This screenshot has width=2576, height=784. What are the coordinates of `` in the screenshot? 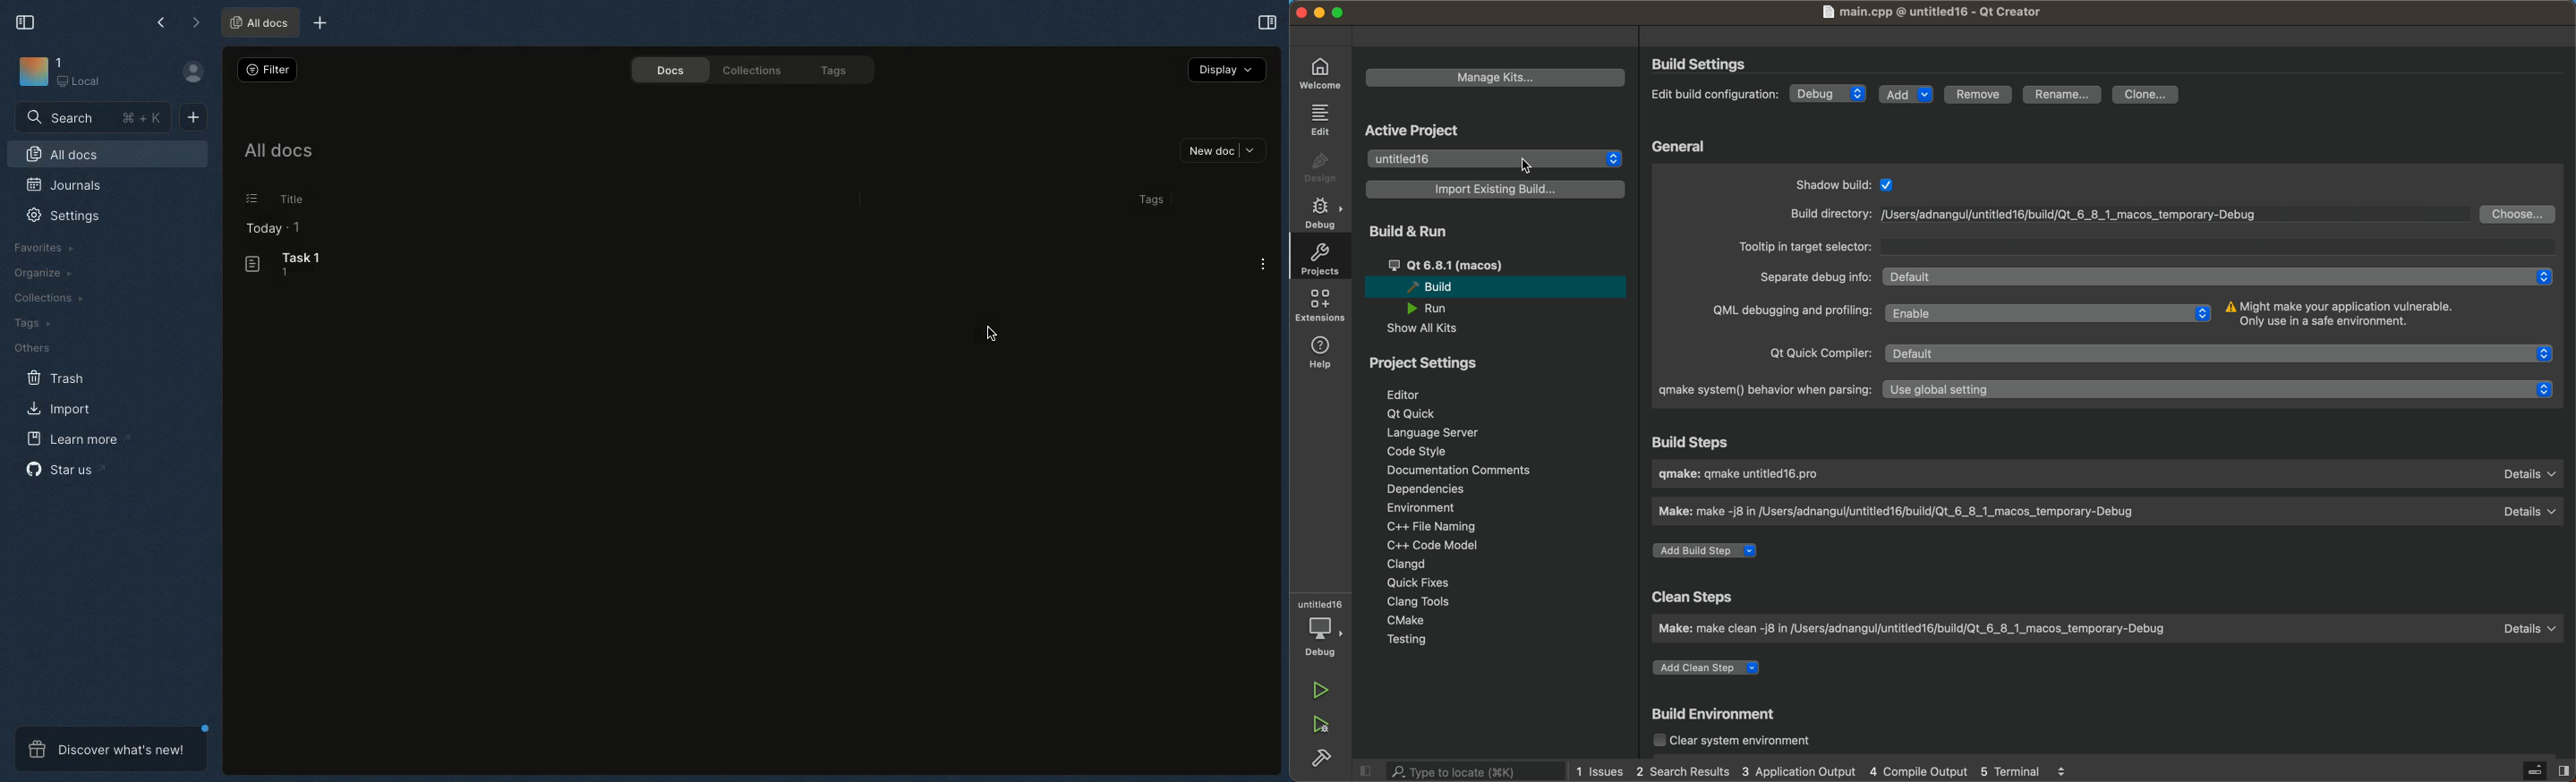 It's located at (2106, 512).